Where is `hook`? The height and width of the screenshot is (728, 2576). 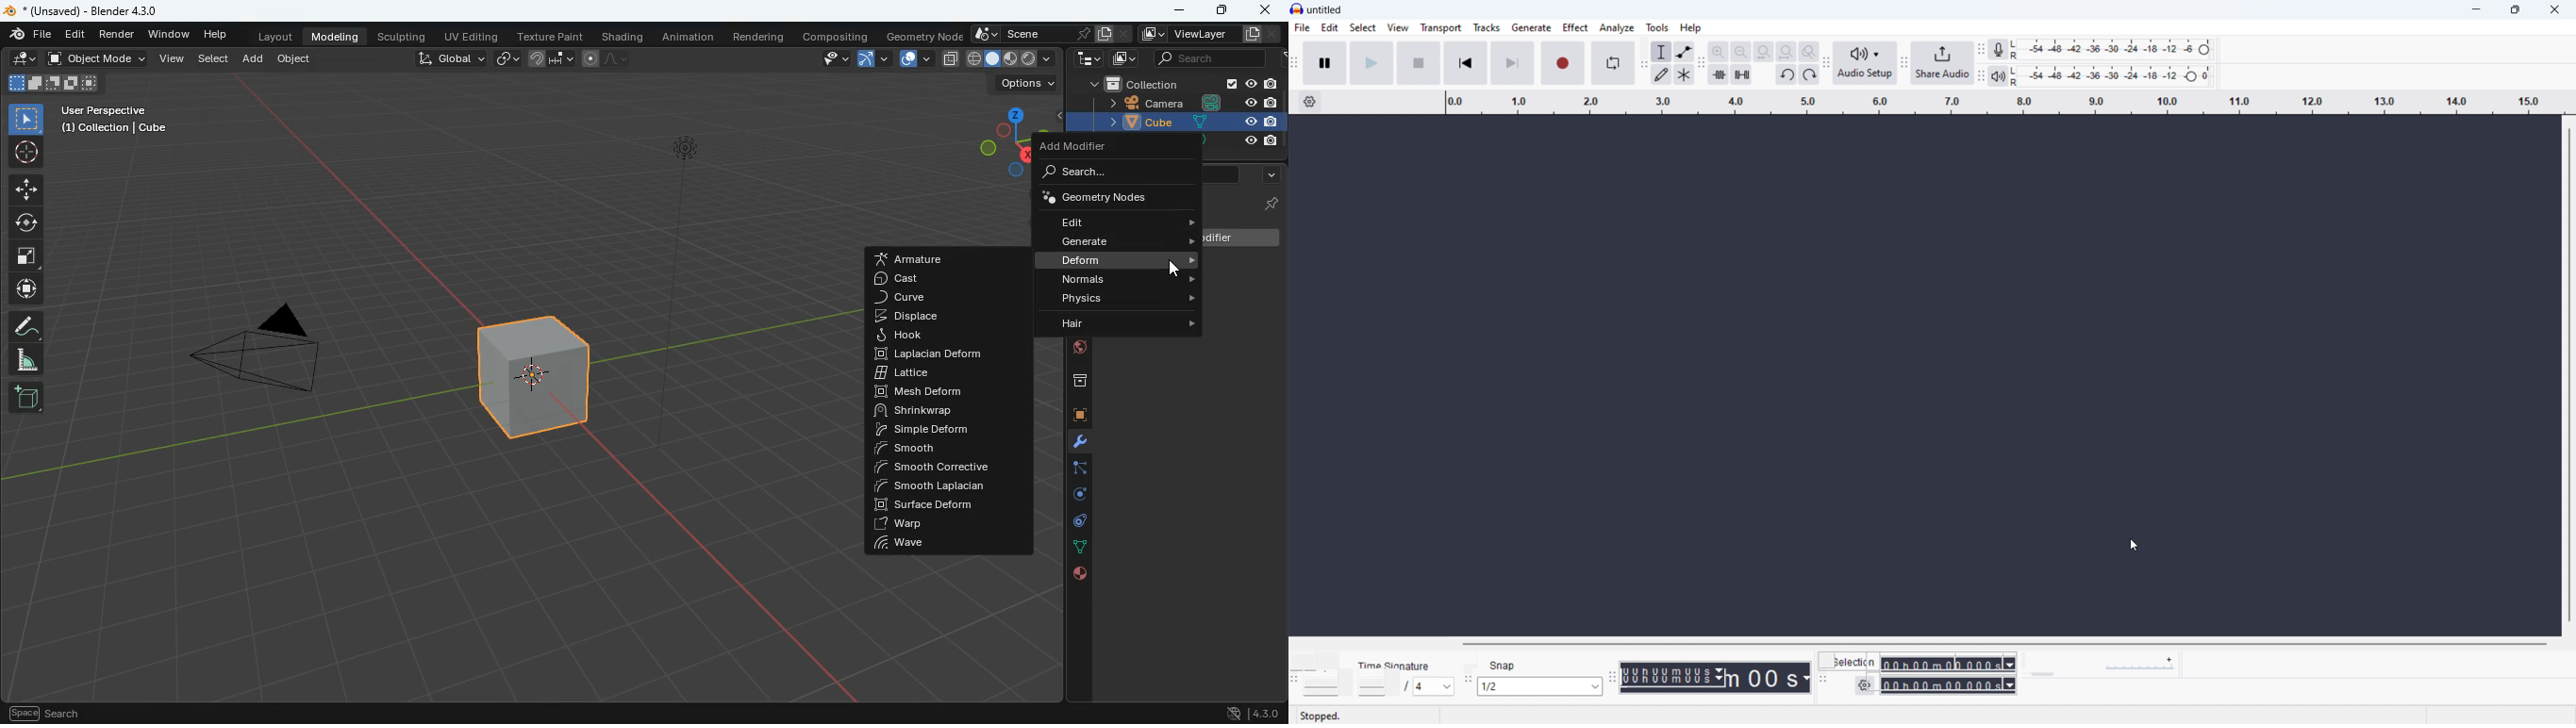 hook is located at coordinates (906, 335).